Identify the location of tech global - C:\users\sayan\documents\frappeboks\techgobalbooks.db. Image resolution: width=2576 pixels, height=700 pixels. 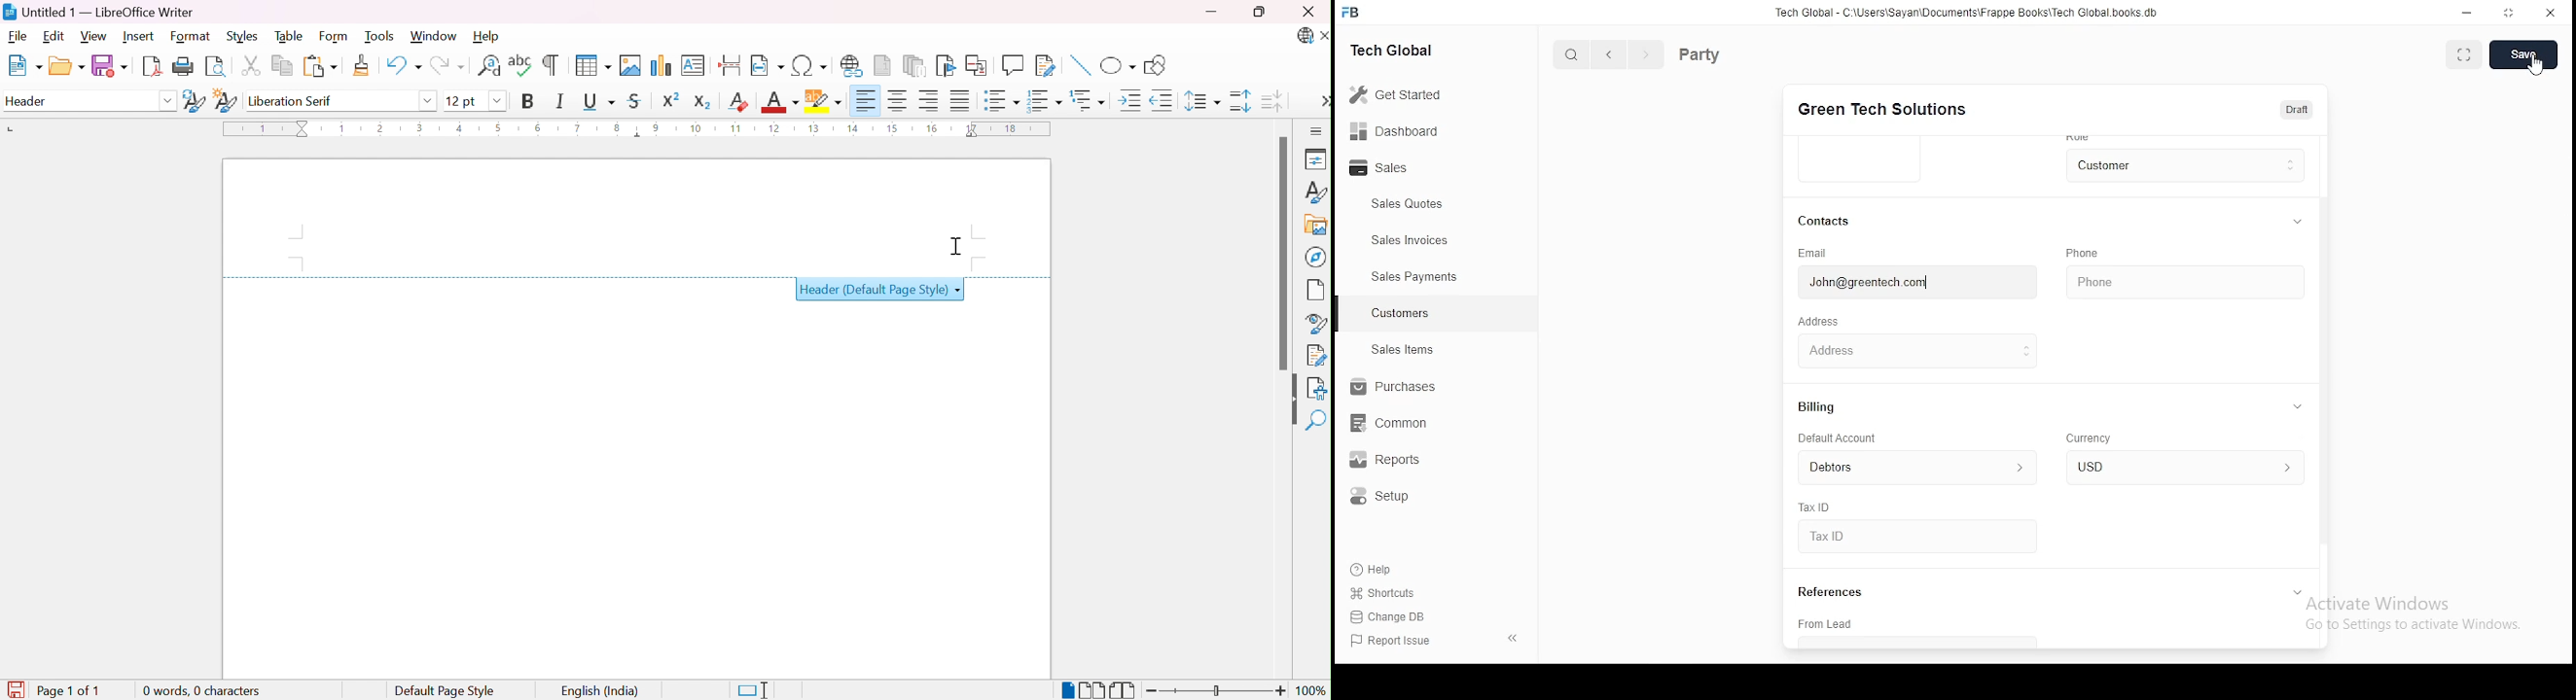
(1968, 13).